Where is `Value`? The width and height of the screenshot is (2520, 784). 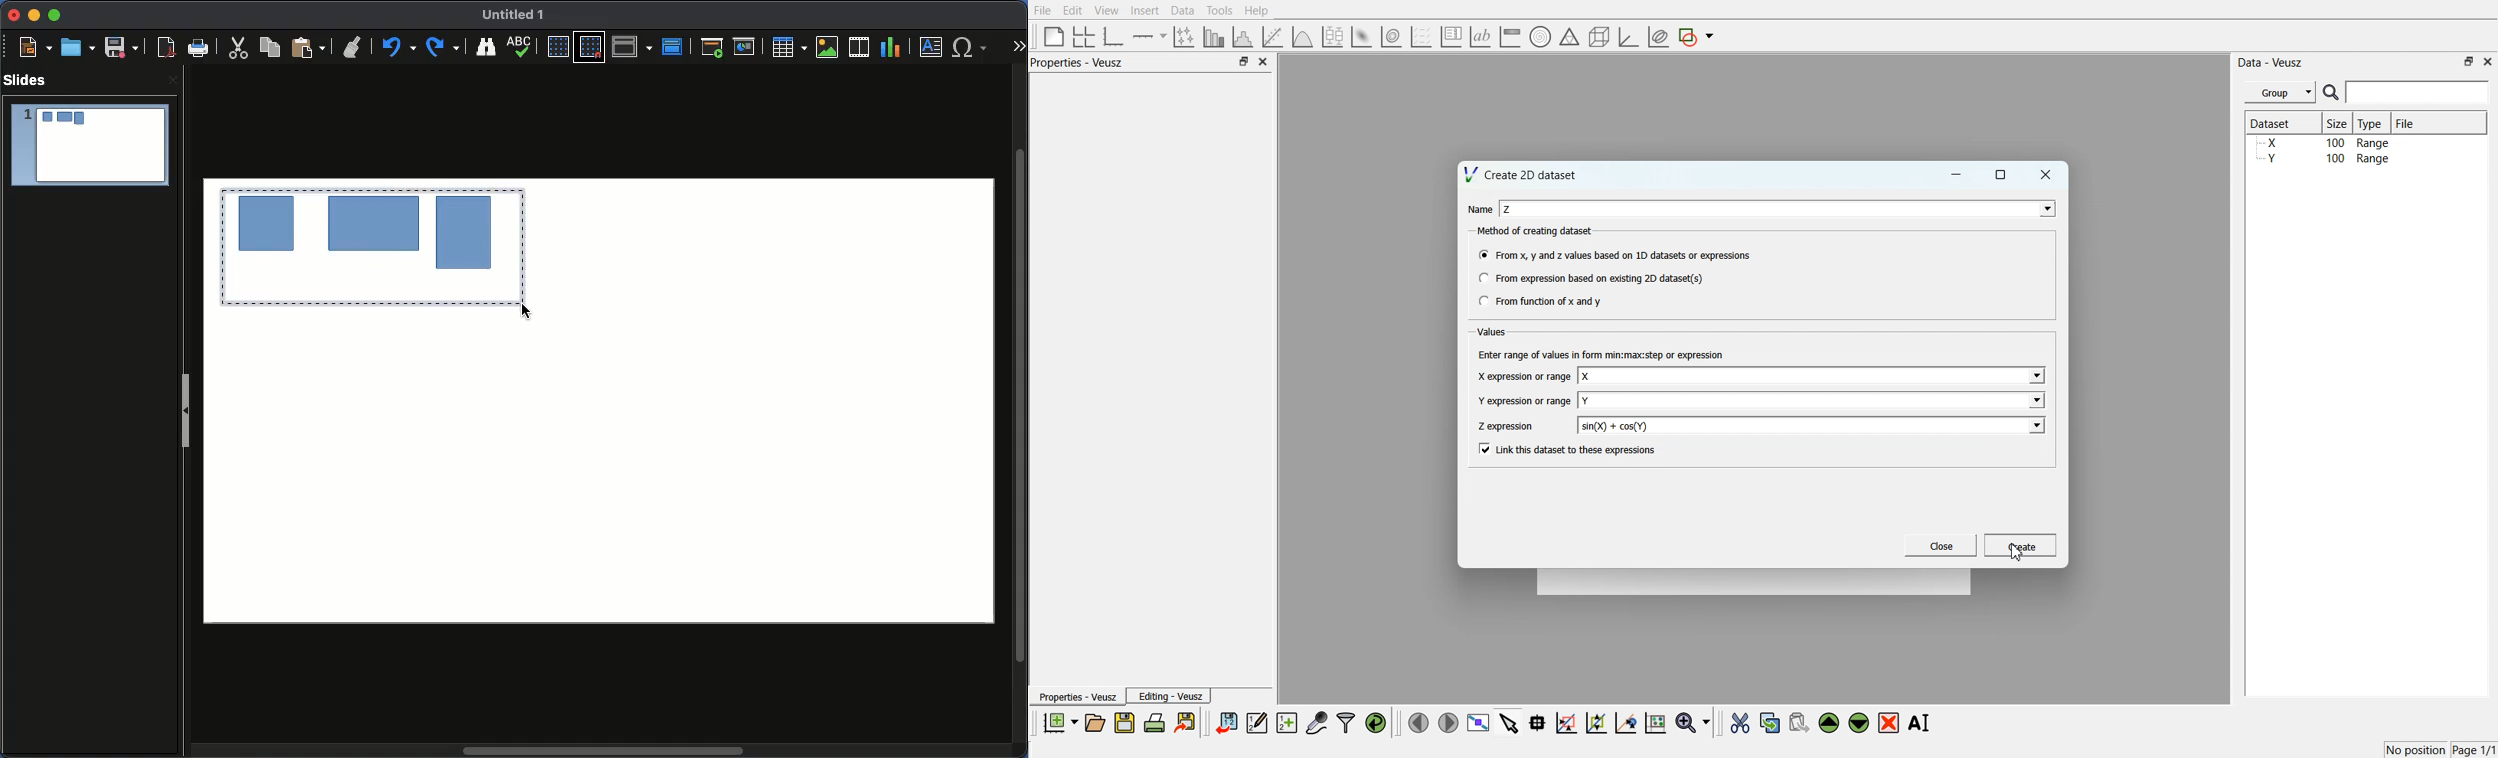 Value is located at coordinates (1494, 332).